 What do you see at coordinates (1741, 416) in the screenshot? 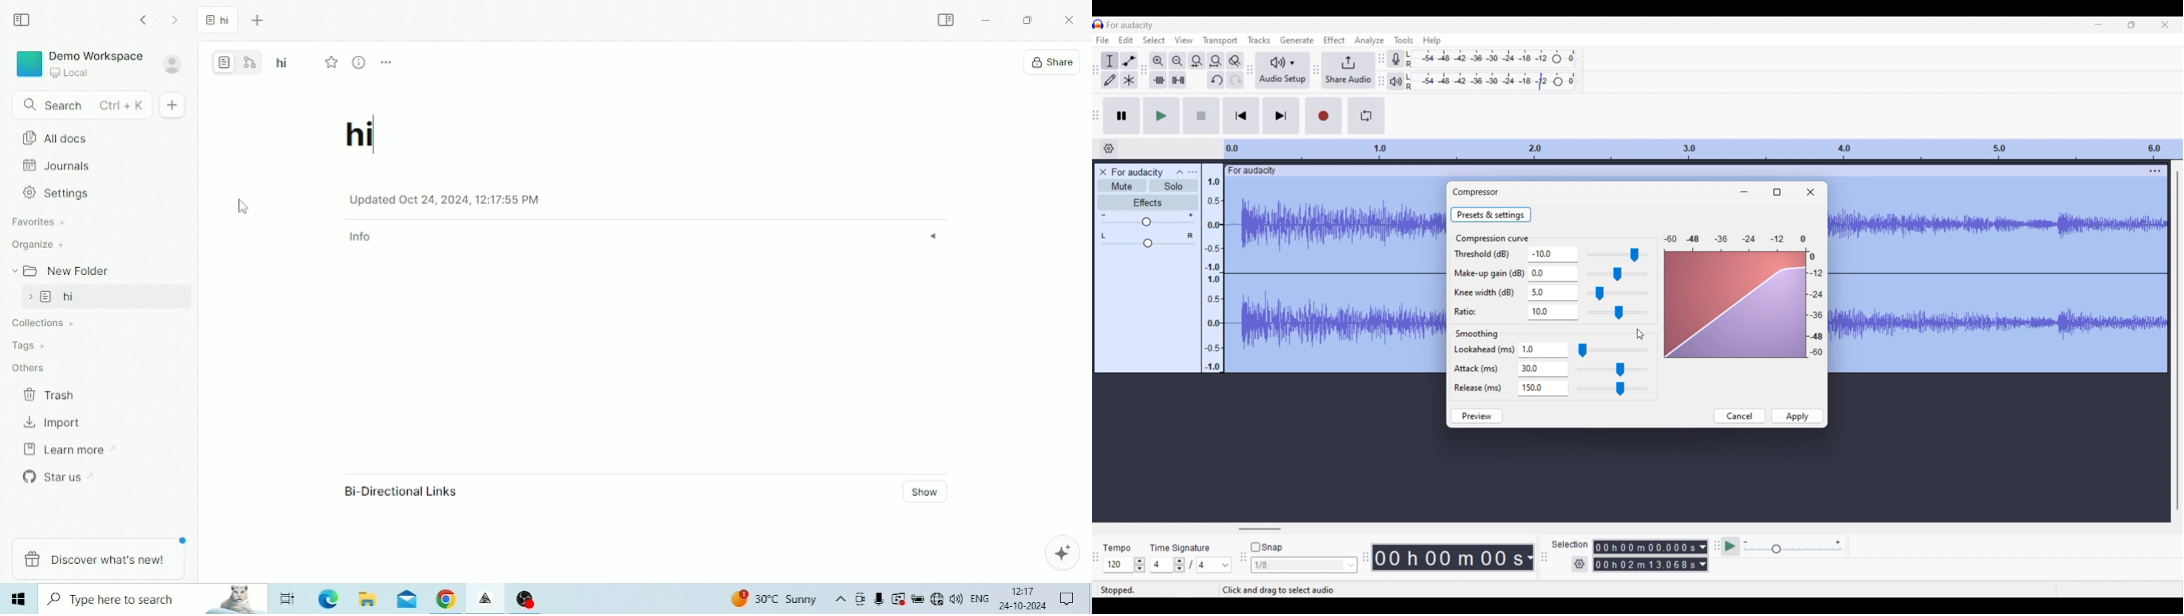
I see `Cancel` at bounding box center [1741, 416].